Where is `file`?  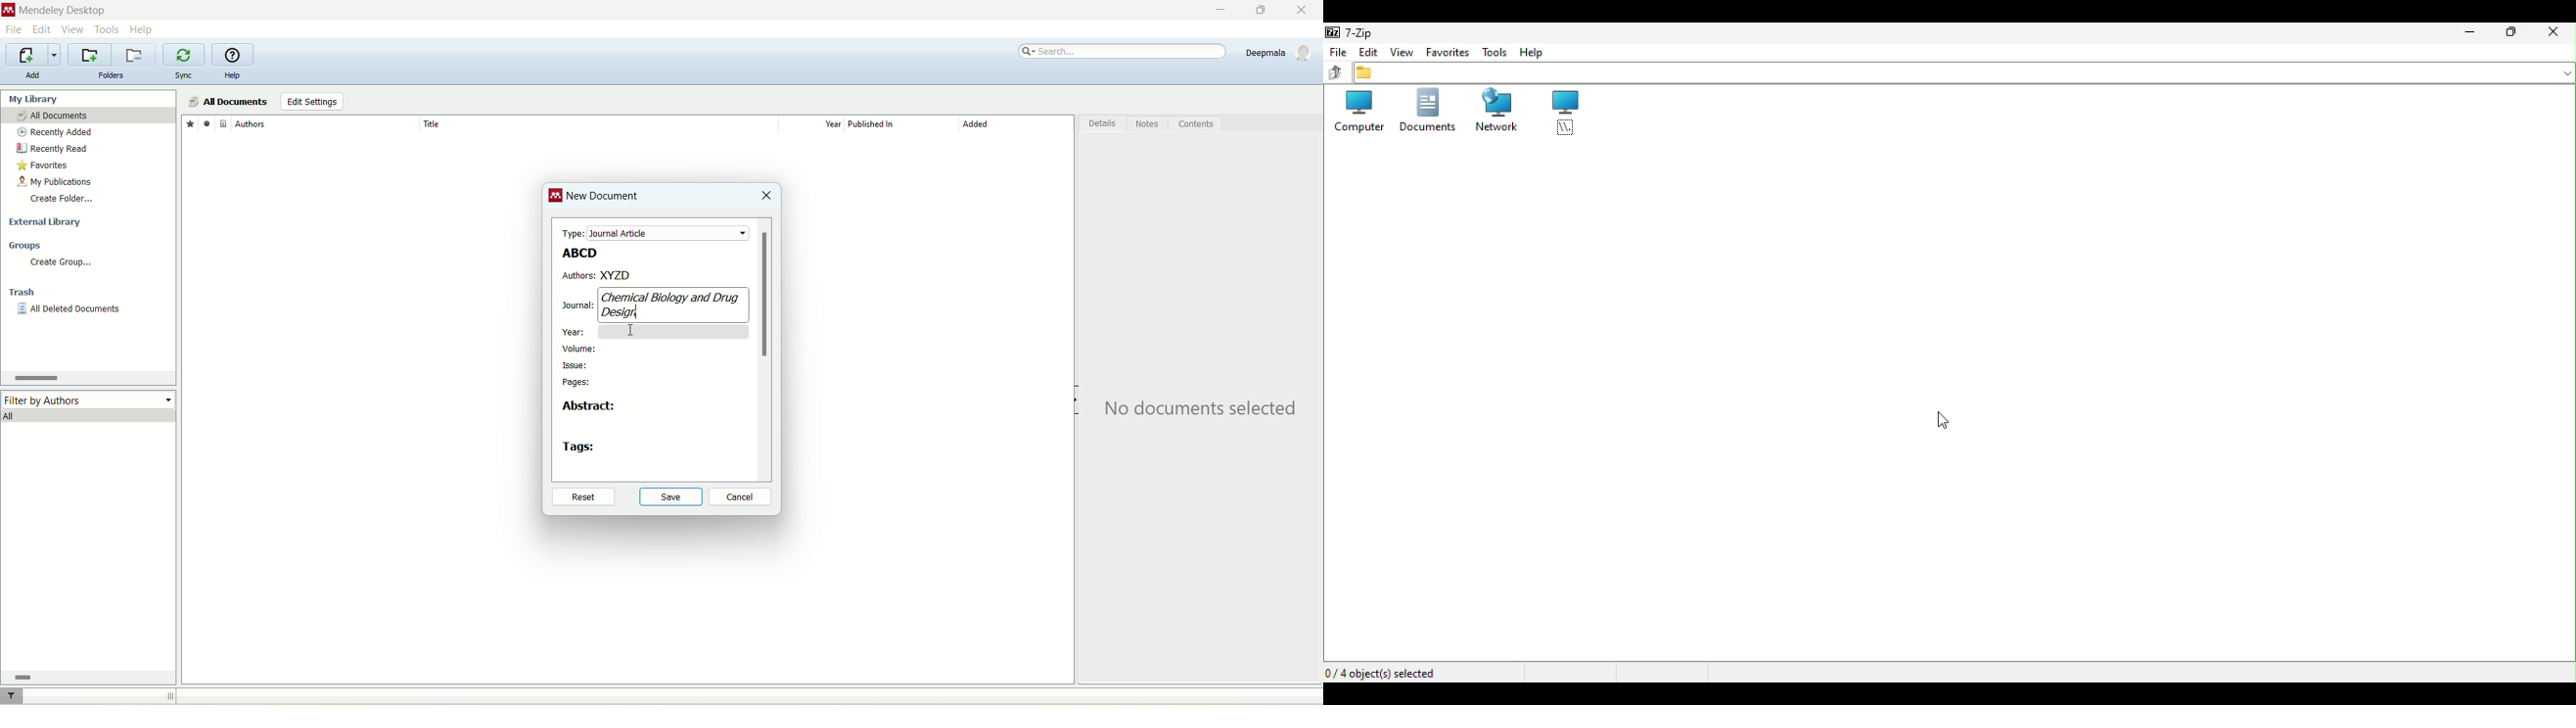
file is located at coordinates (13, 31).